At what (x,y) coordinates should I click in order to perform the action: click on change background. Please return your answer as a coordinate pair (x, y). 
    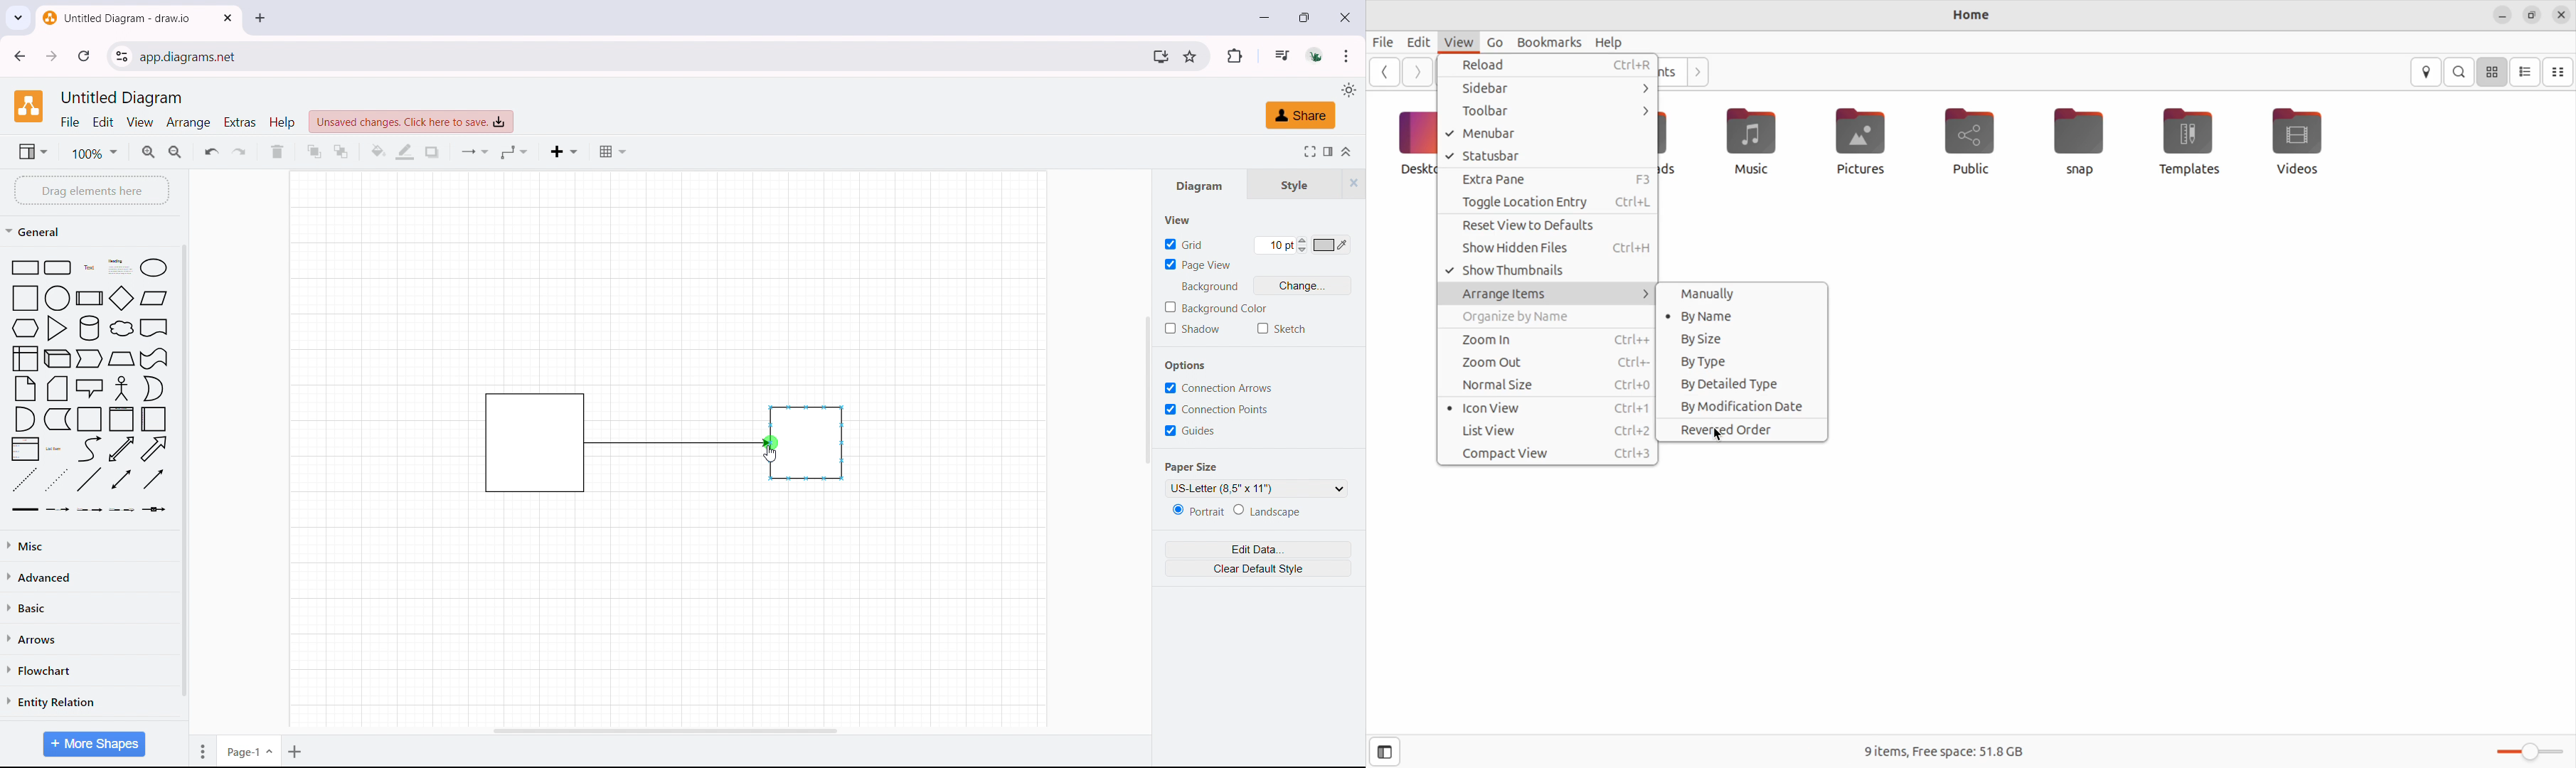
    Looking at the image, I should click on (1304, 284).